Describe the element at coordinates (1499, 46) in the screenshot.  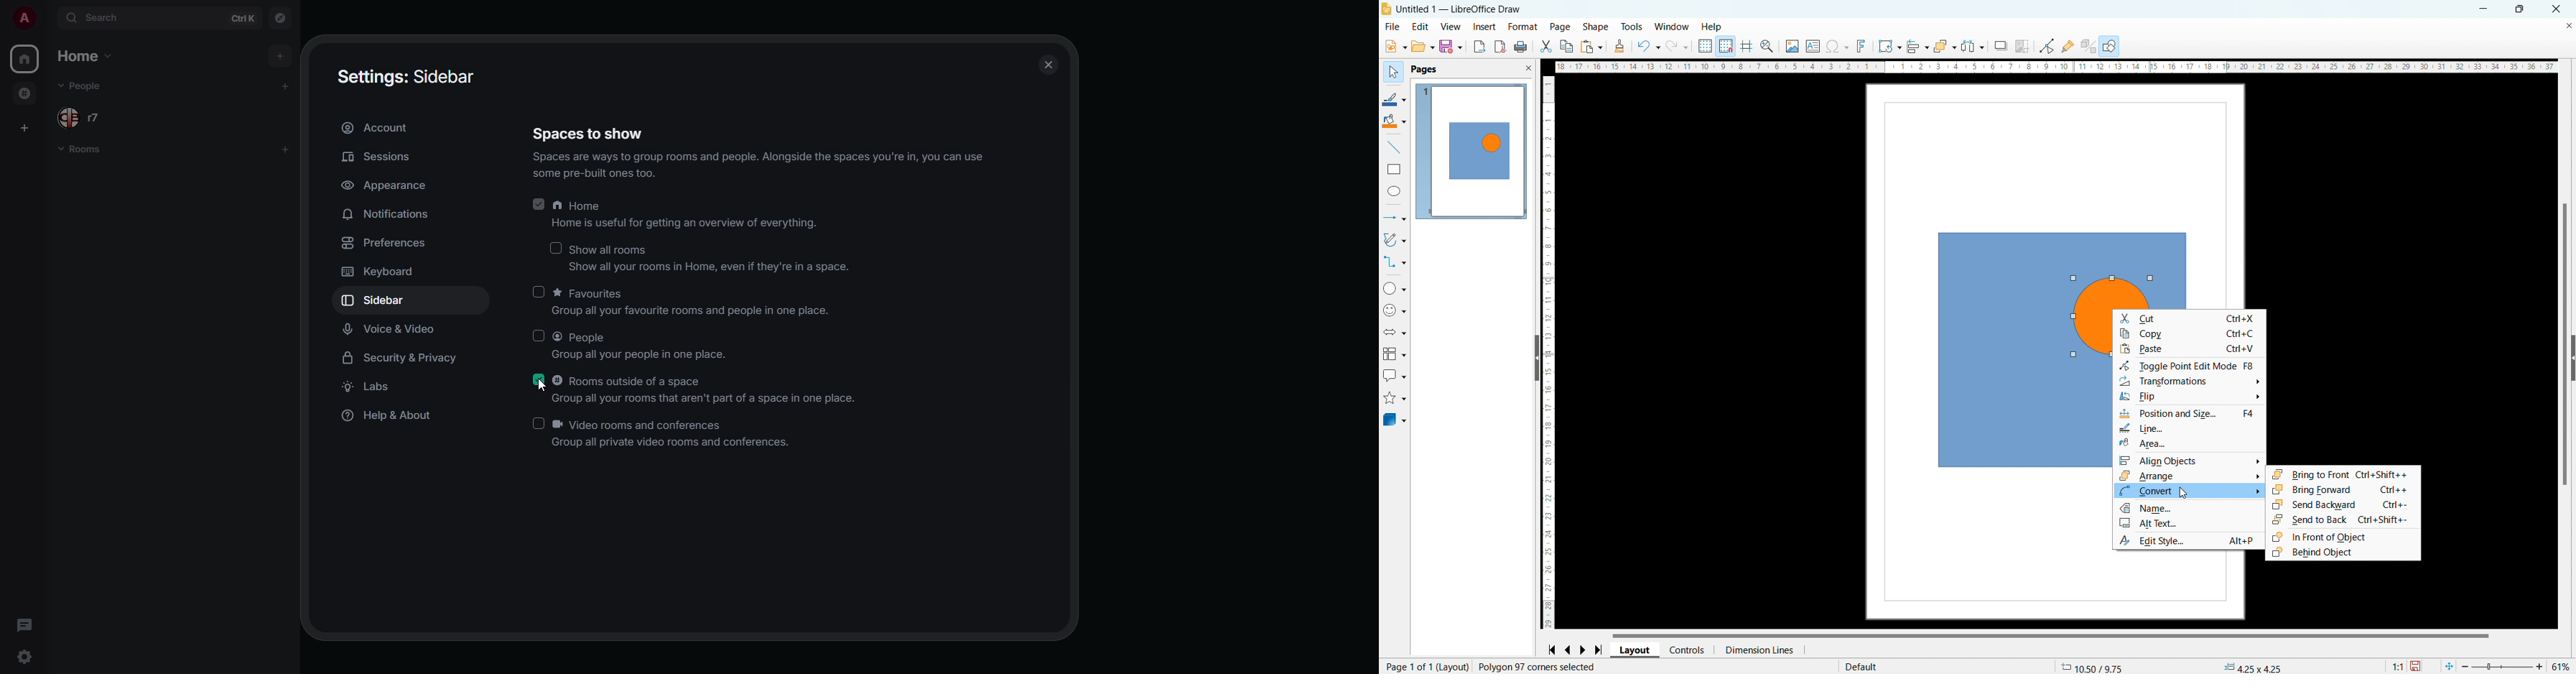
I see `export directly as pdf` at that location.